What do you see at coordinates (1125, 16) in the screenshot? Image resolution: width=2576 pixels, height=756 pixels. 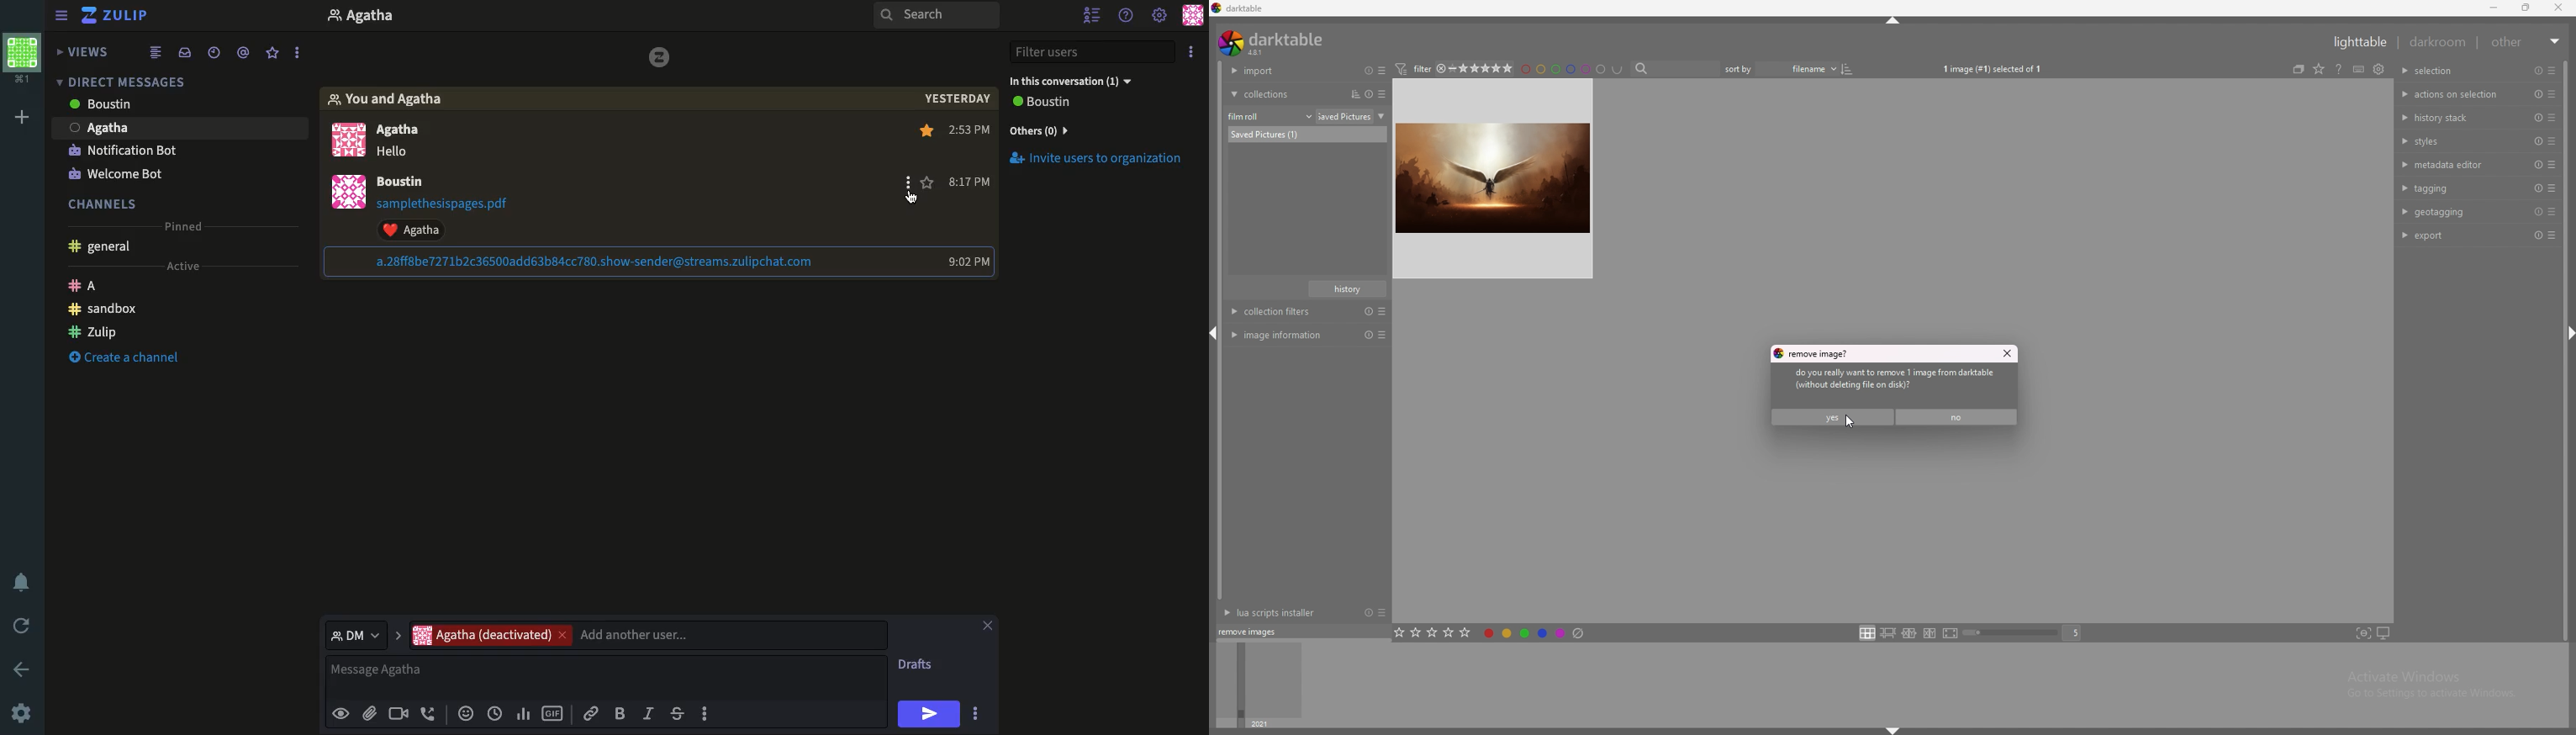 I see `Help` at bounding box center [1125, 16].